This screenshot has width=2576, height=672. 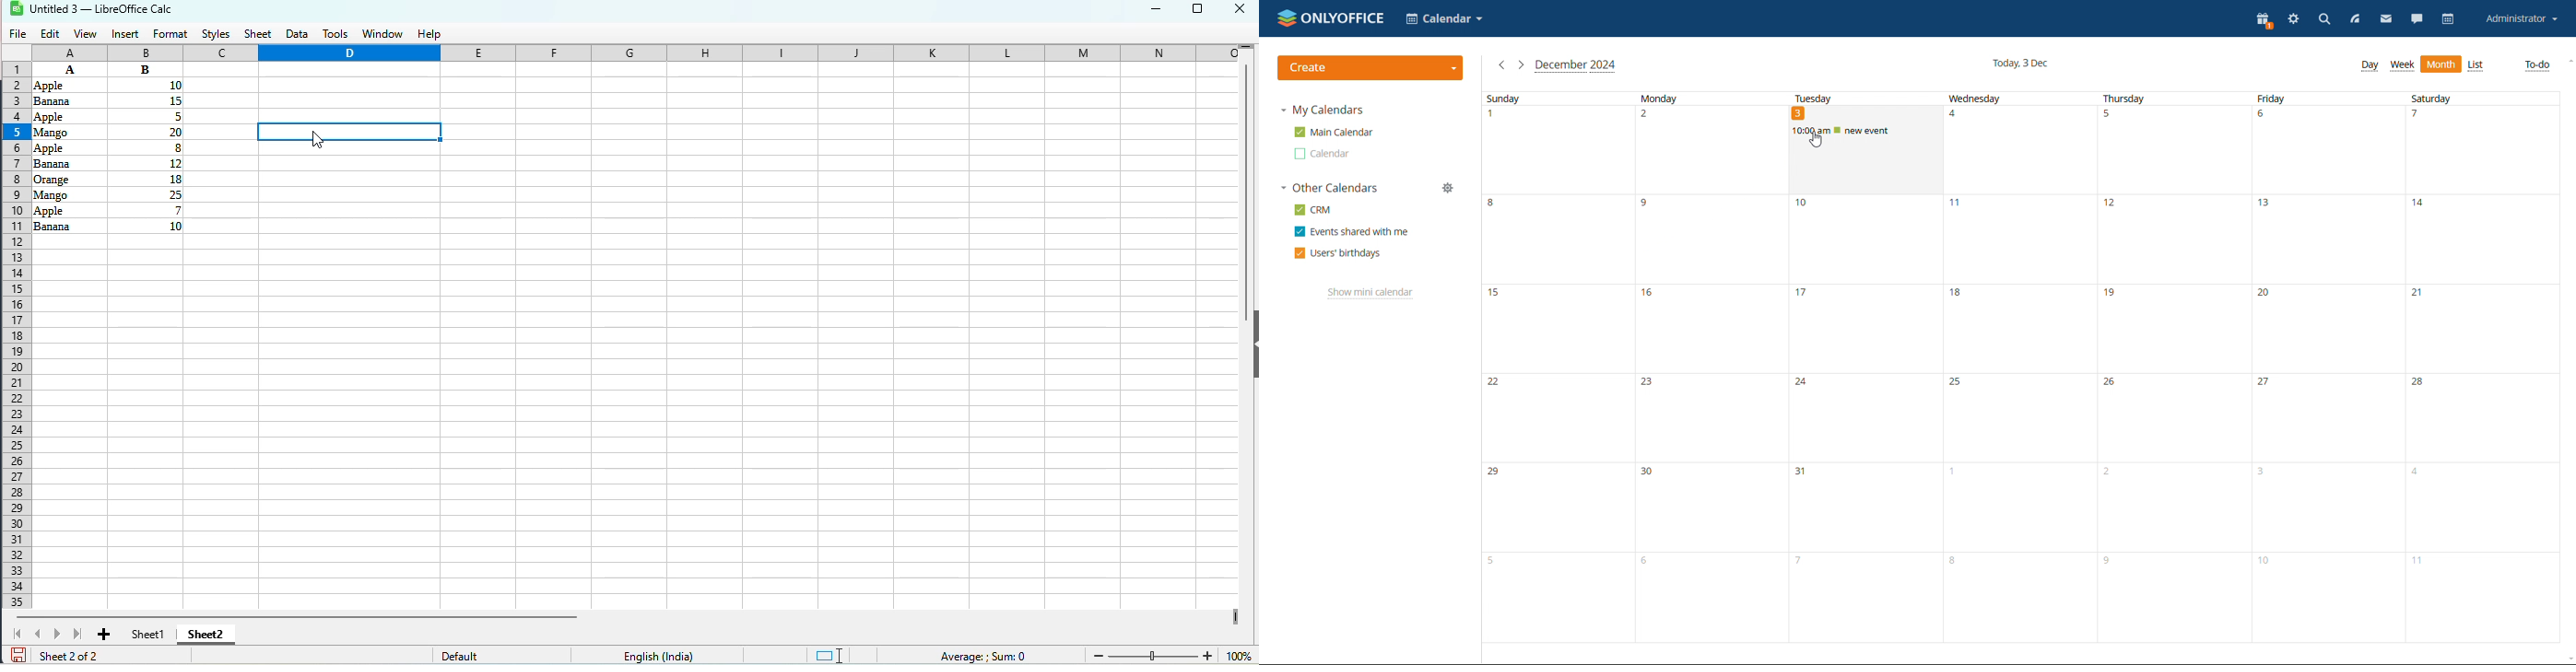 What do you see at coordinates (1866, 130) in the screenshot?
I see `scheduled event` at bounding box center [1866, 130].